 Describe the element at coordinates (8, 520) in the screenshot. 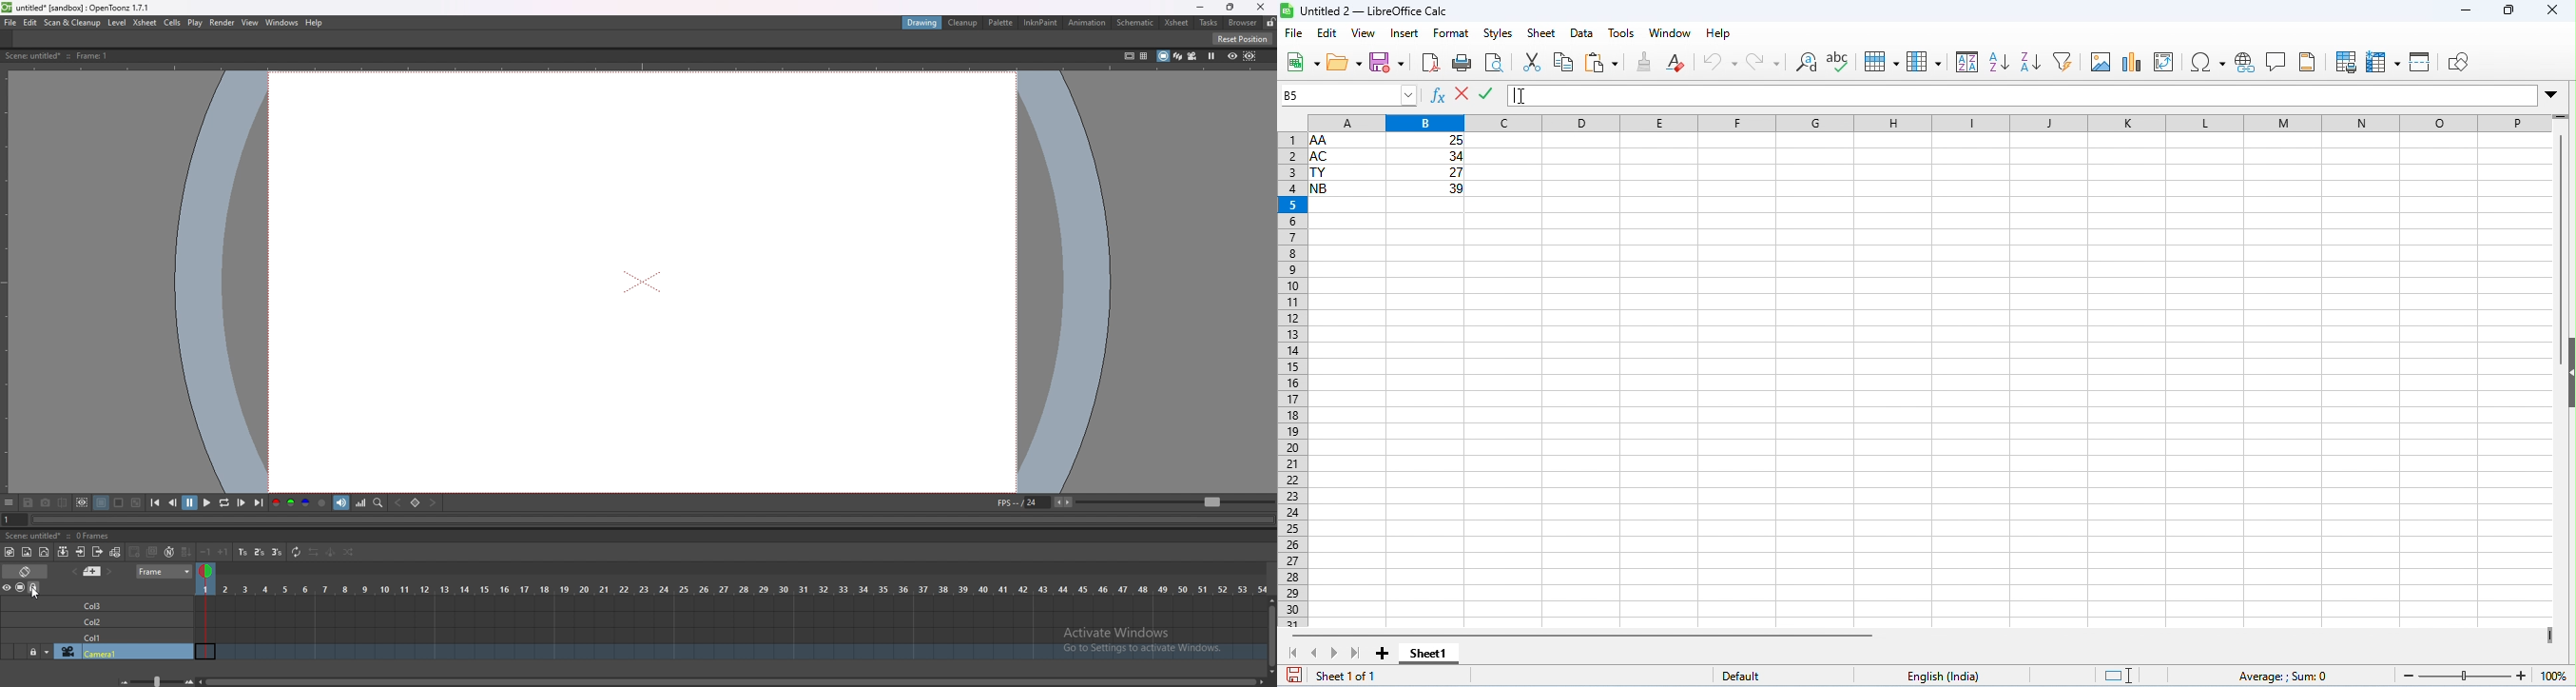

I see `1` at that location.